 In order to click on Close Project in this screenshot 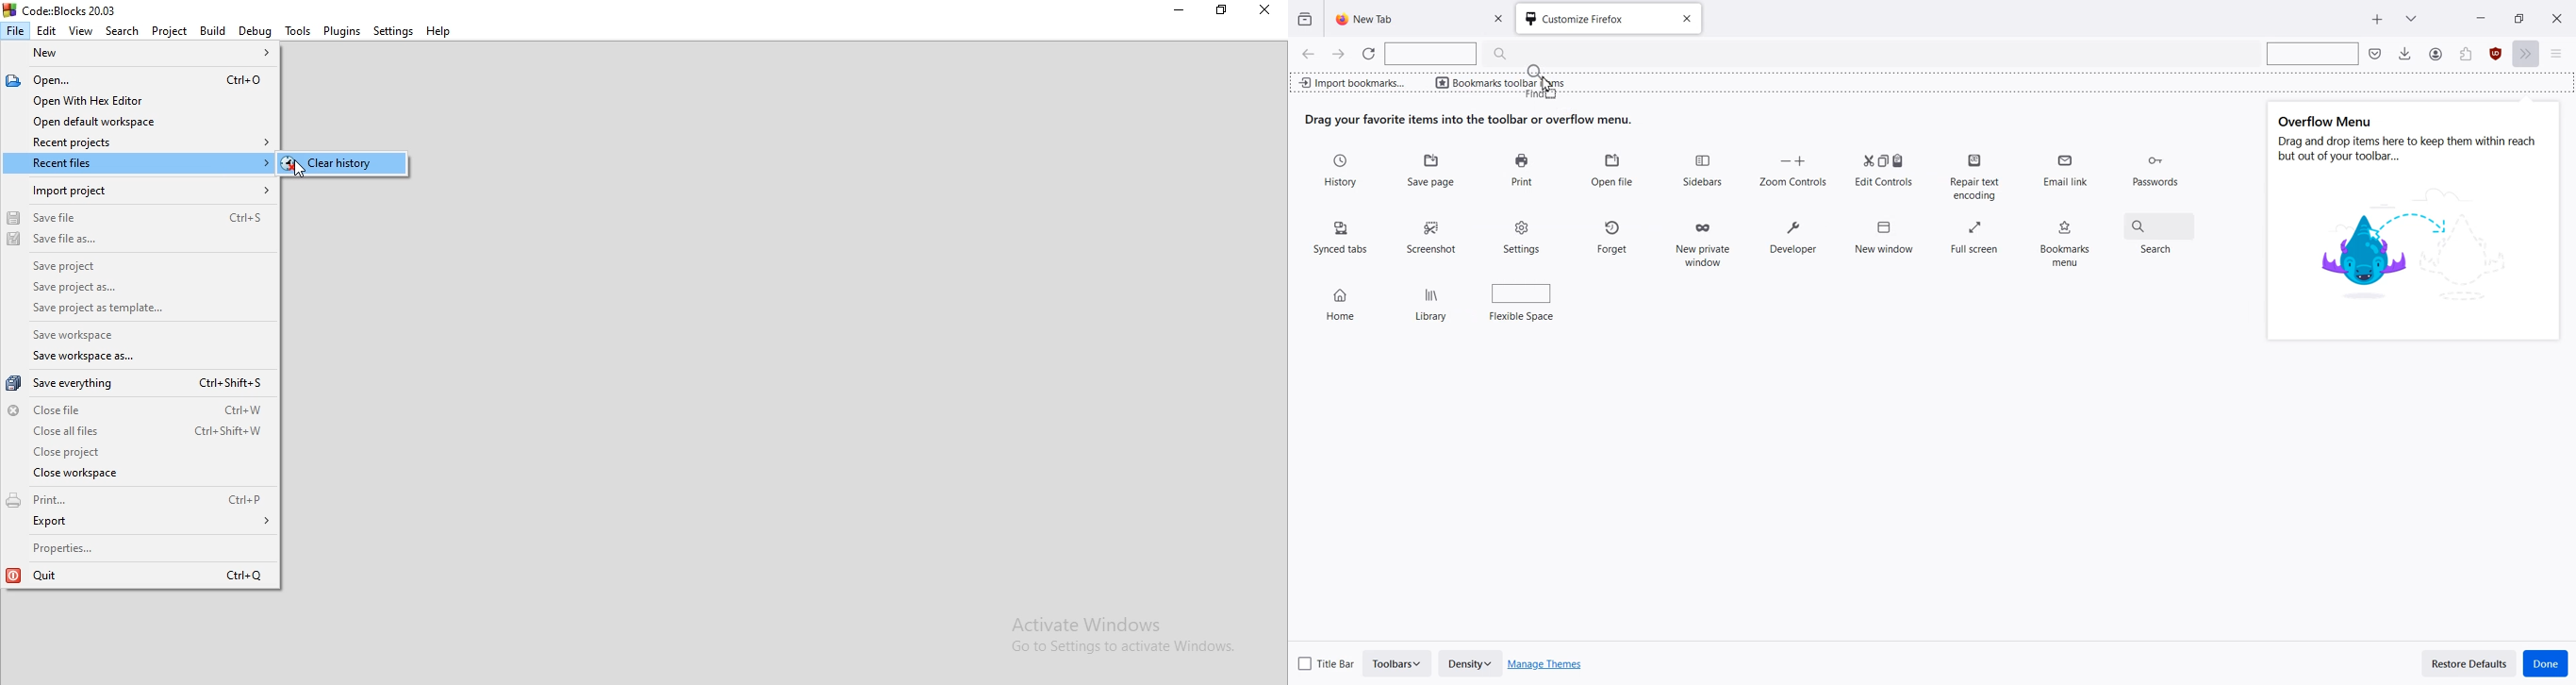, I will do `click(135, 452)`.